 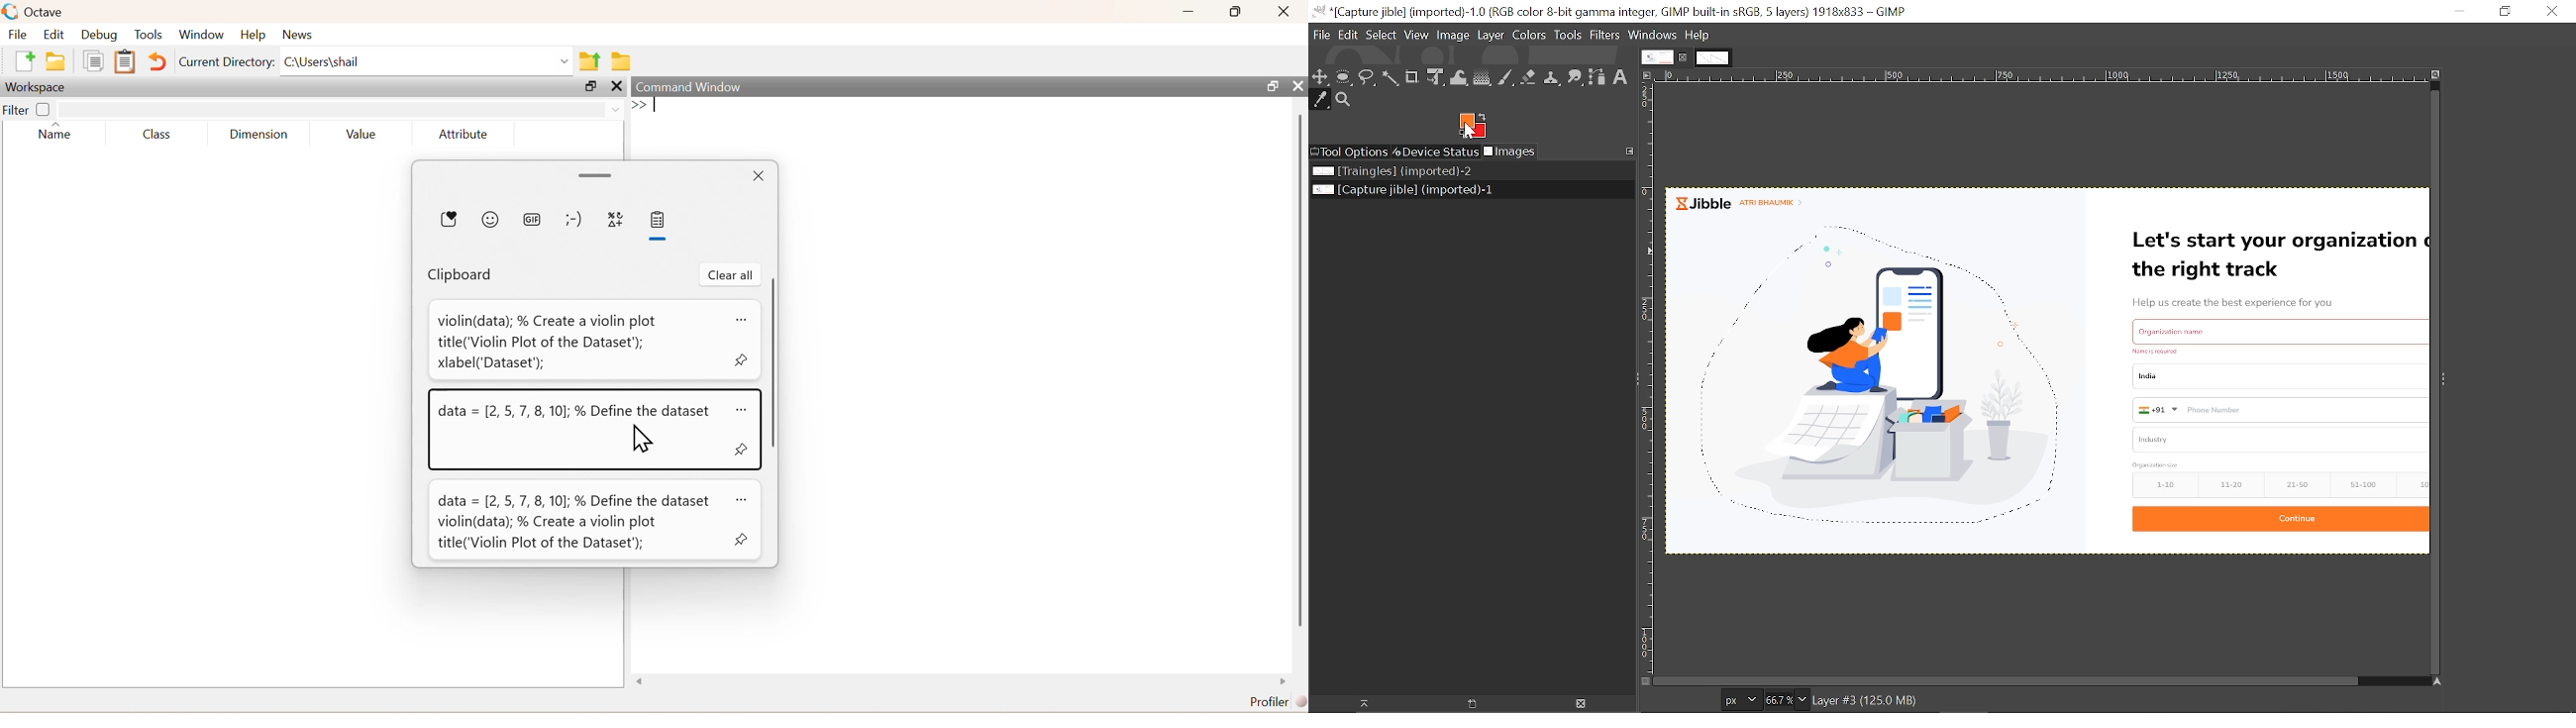 I want to click on C\Users\shail, so click(x=322, y=61).